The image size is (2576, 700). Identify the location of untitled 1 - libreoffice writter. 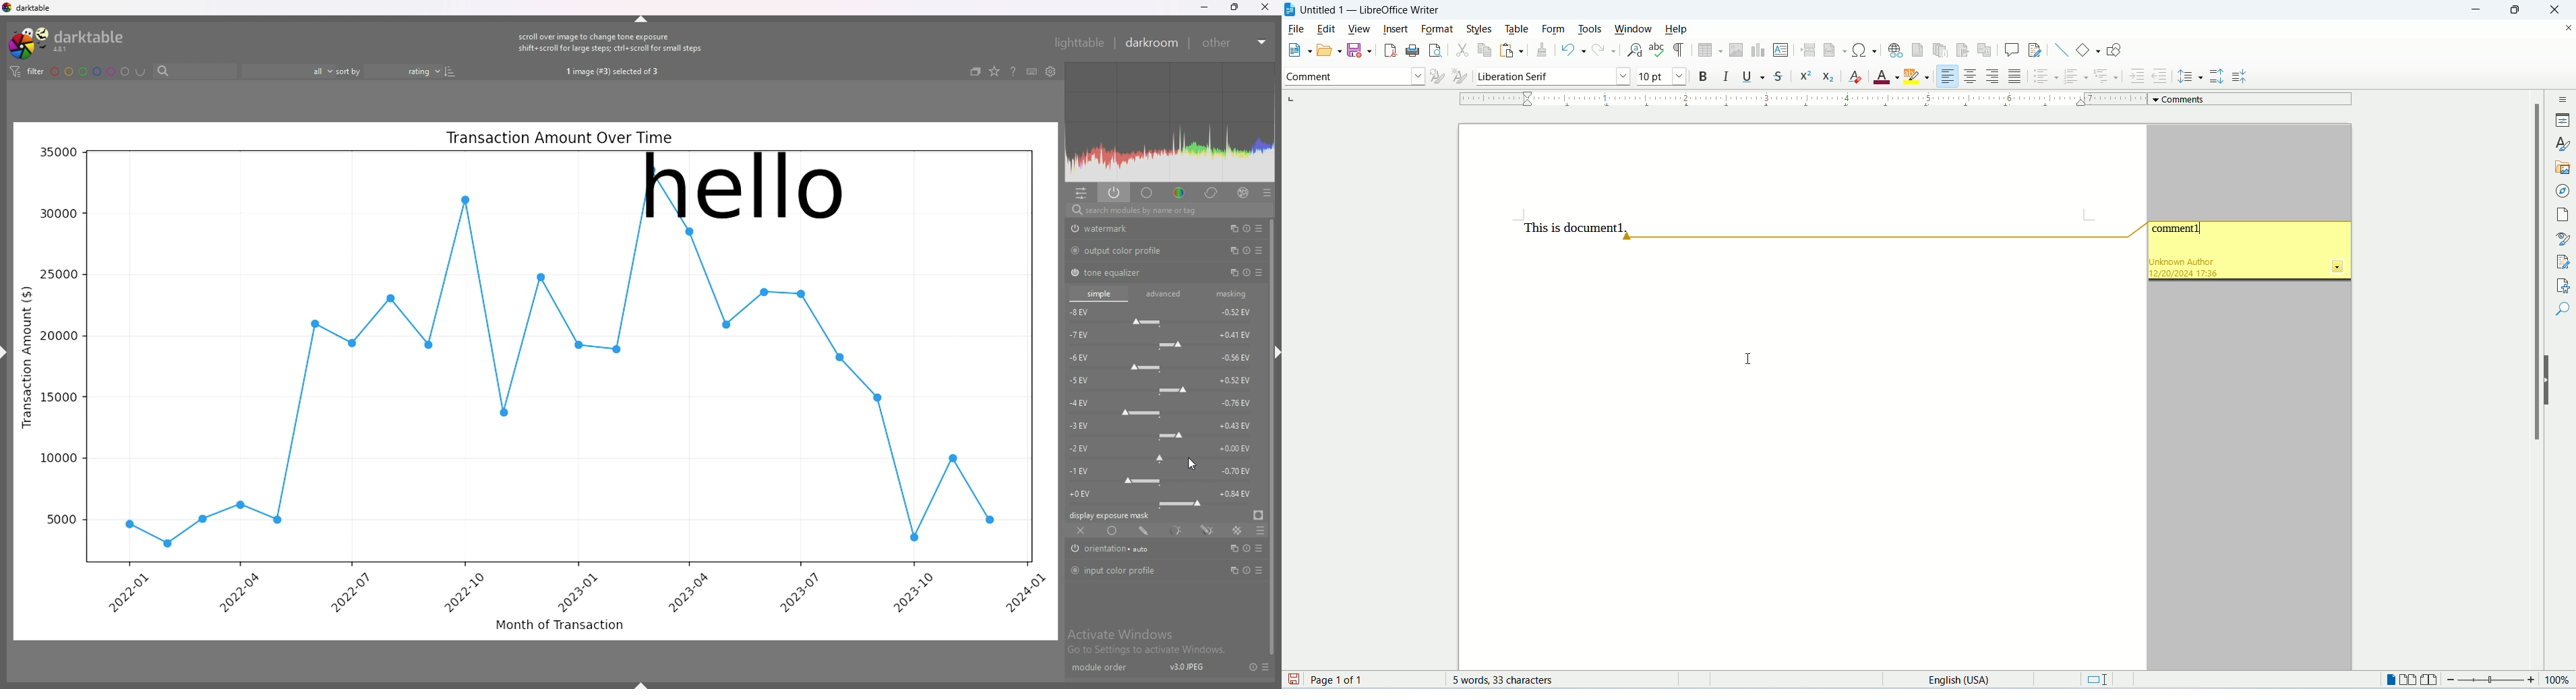
(1374, 10).